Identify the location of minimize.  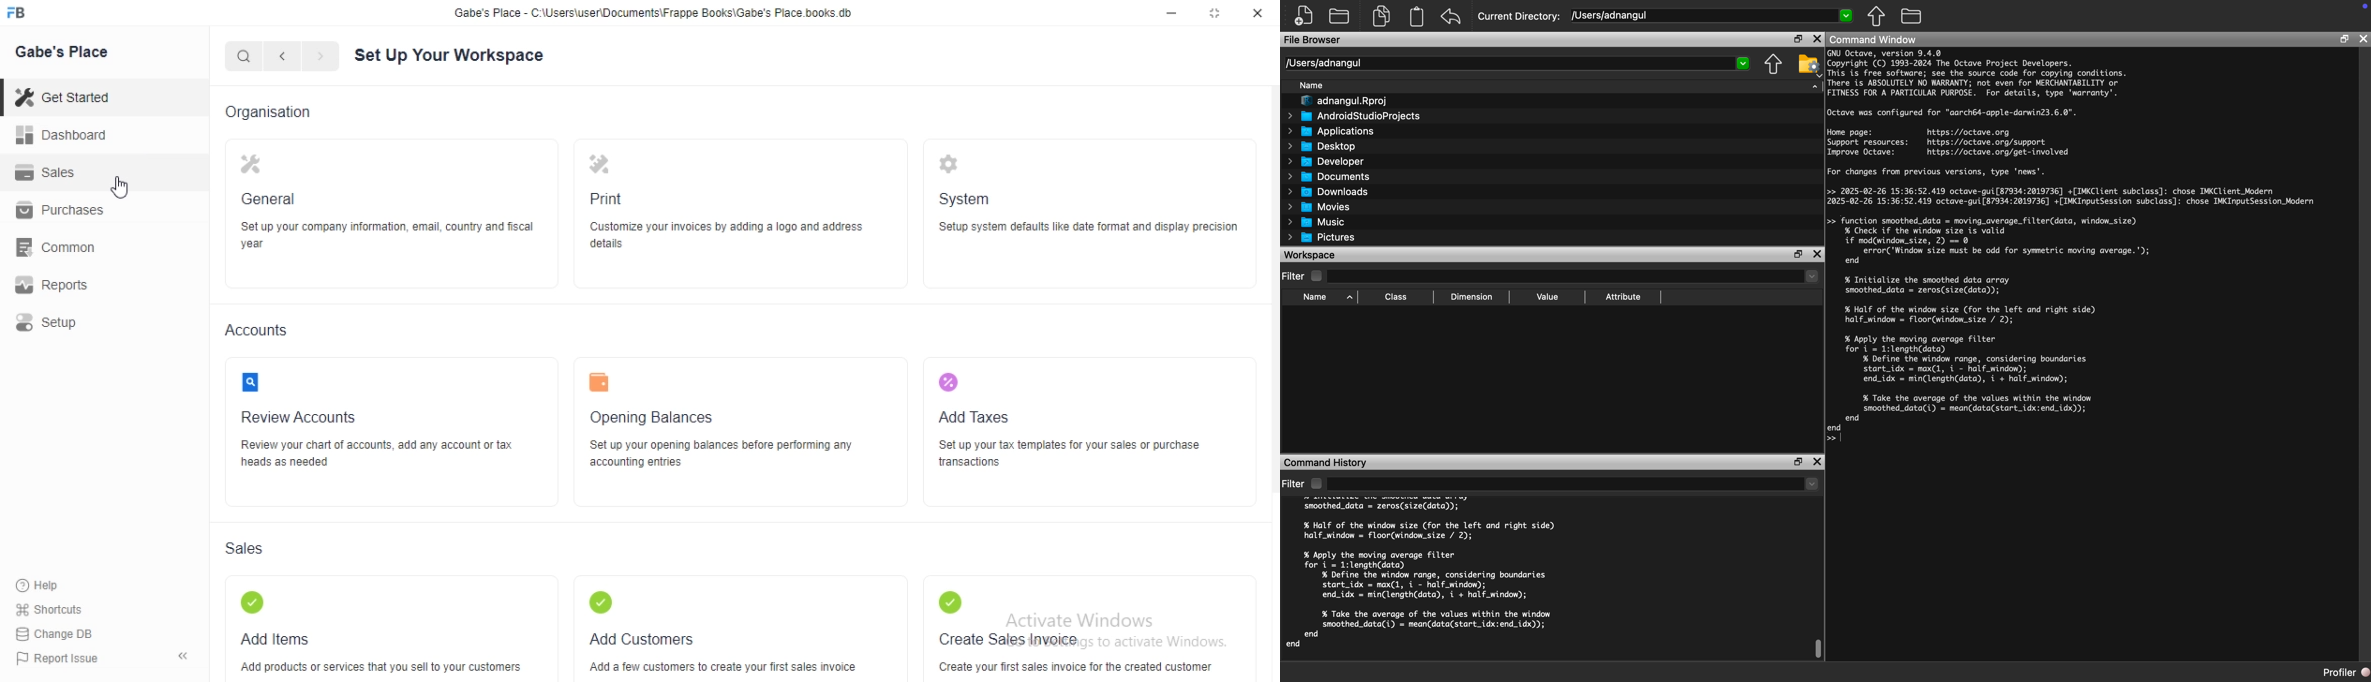
(1163, 15).